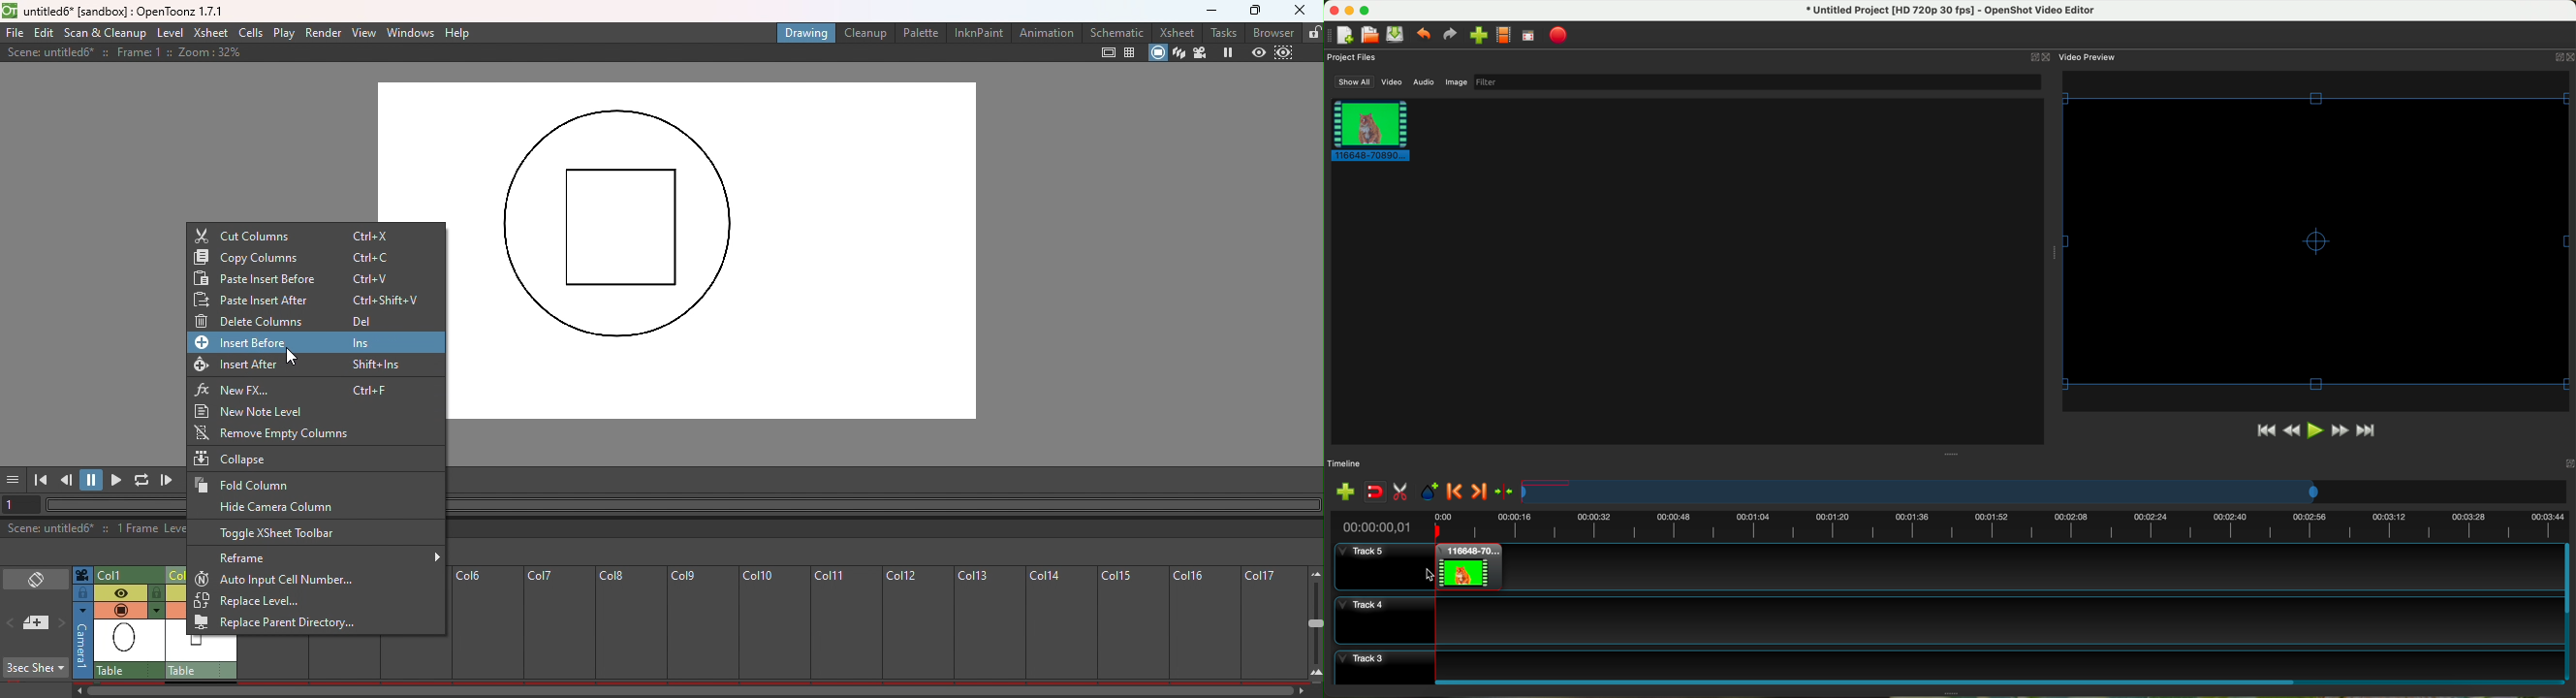 This screenshot has width=2576, height=700. What do you see at coordinates (251, 33) in the screenshot?
I see `Cells` at bounding box center [251, 33].